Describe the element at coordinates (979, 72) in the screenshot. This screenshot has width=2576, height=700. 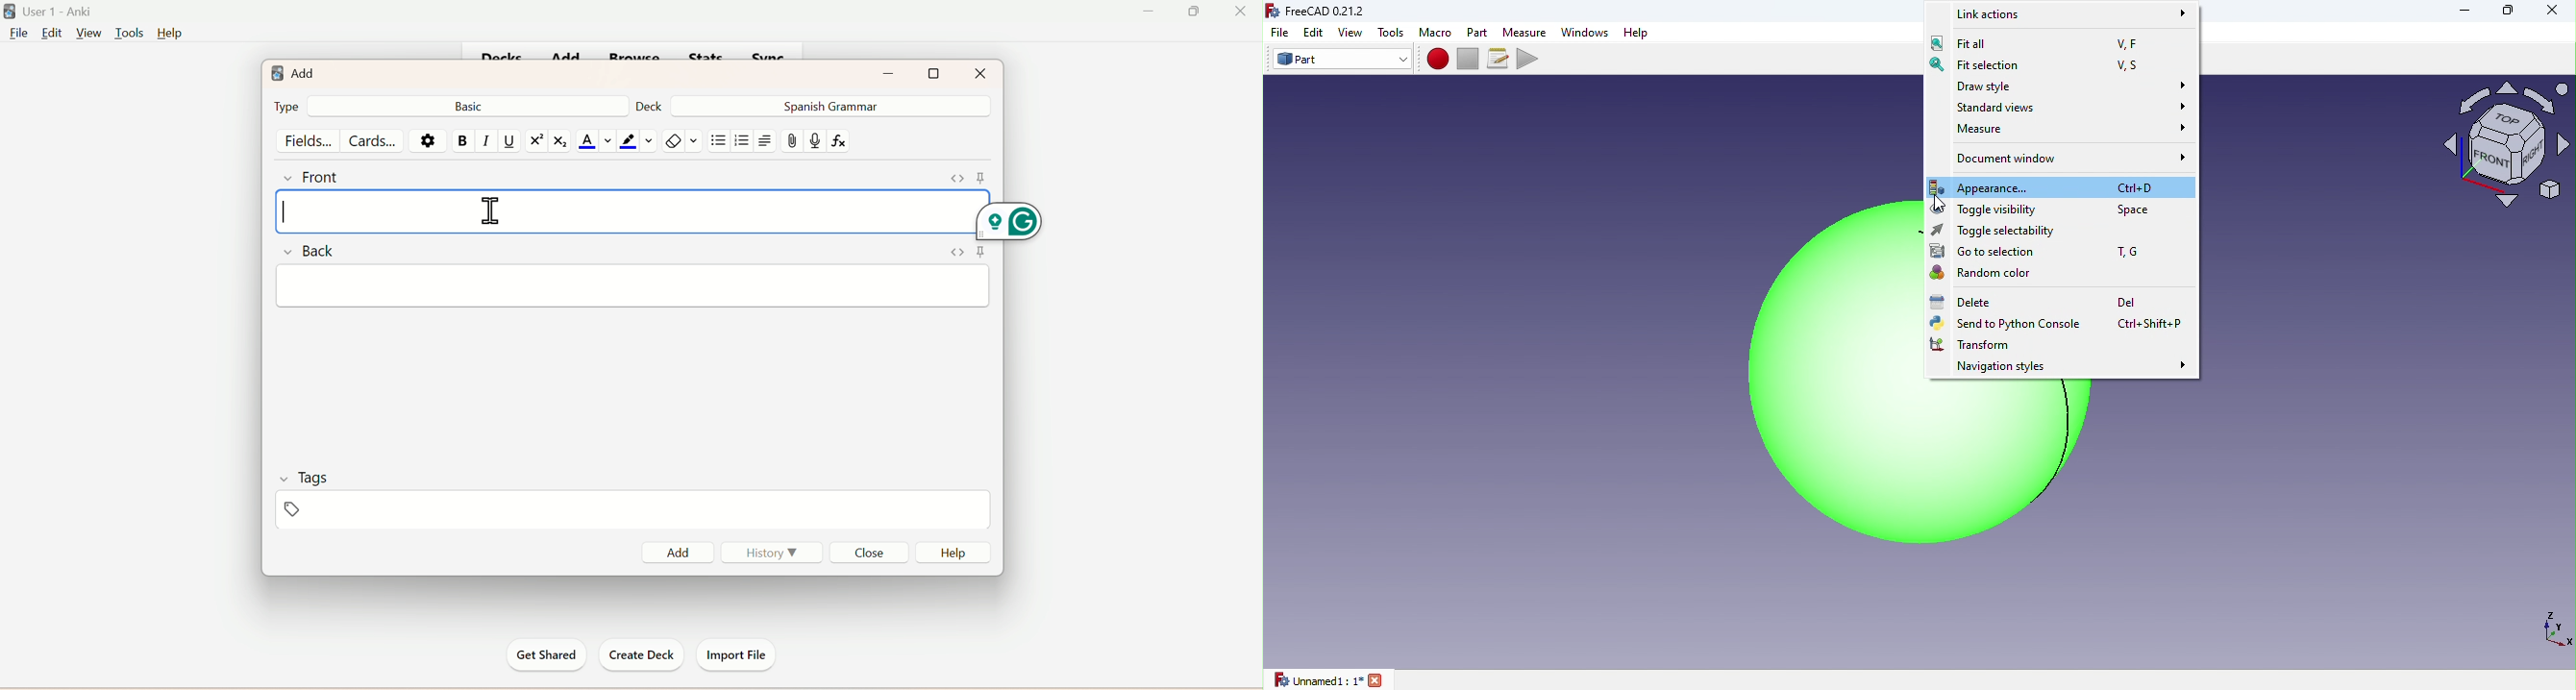
I see `Close` at that location.